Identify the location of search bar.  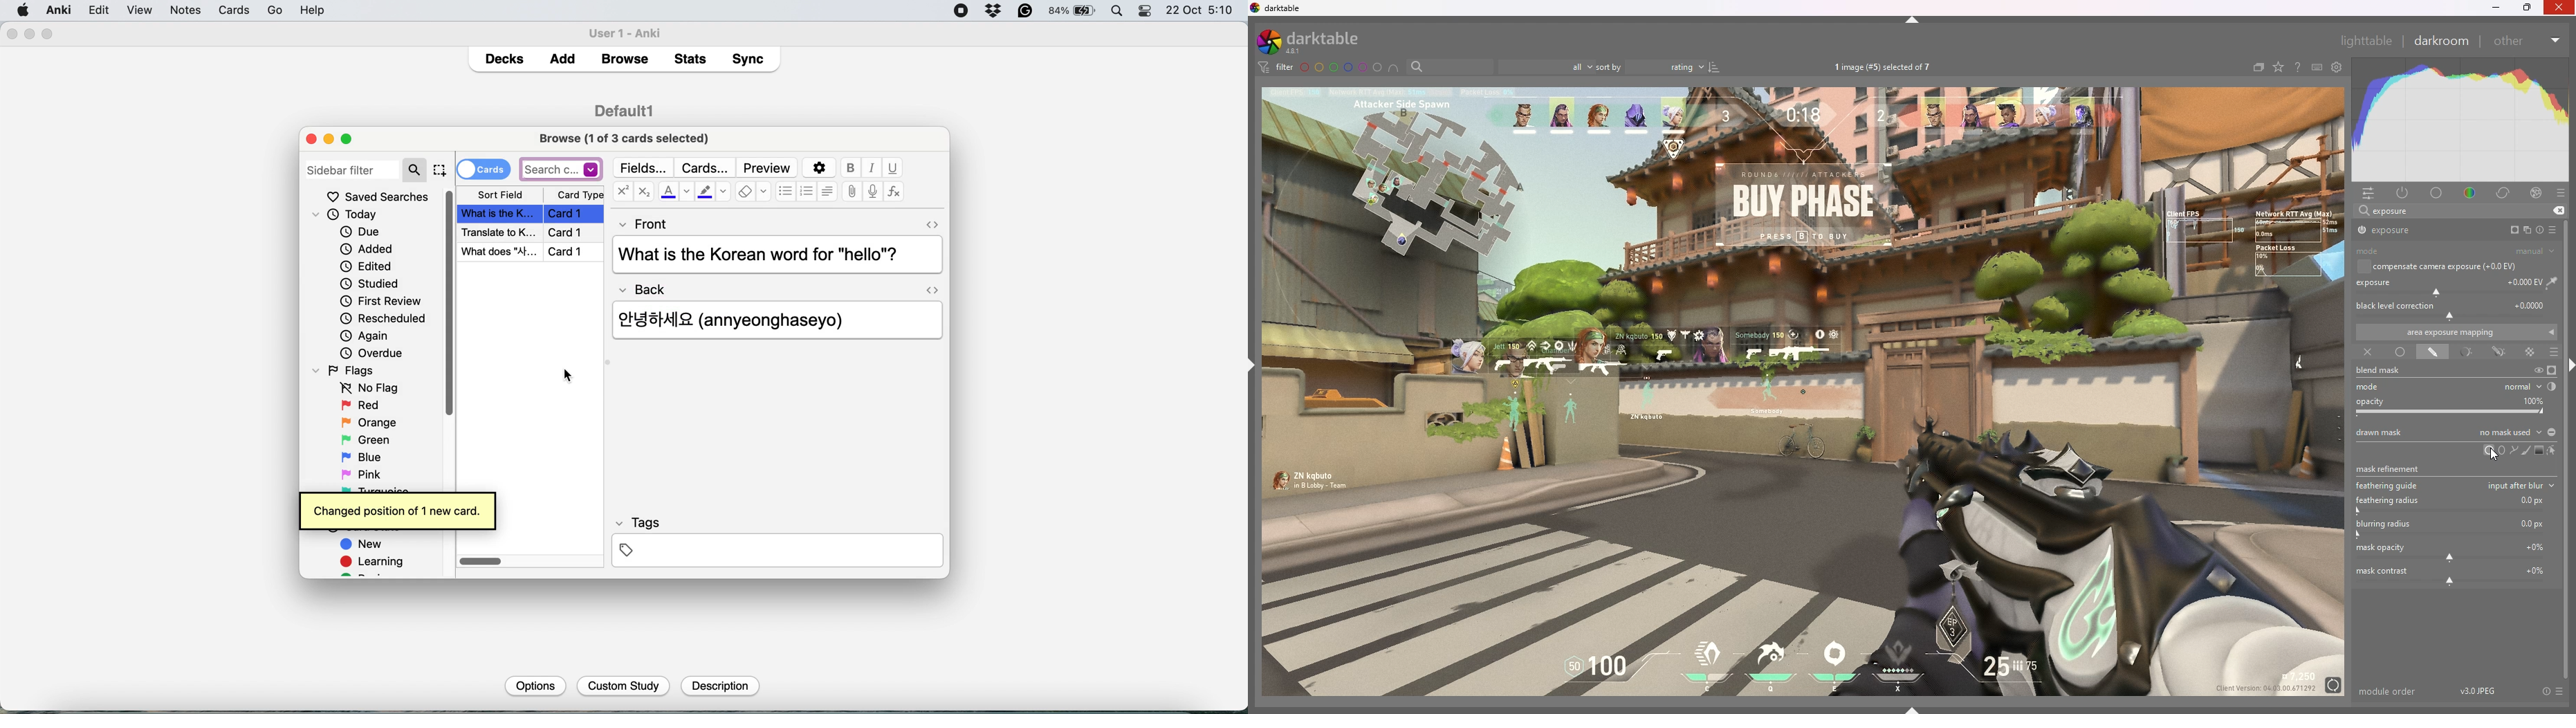
(561, 169).